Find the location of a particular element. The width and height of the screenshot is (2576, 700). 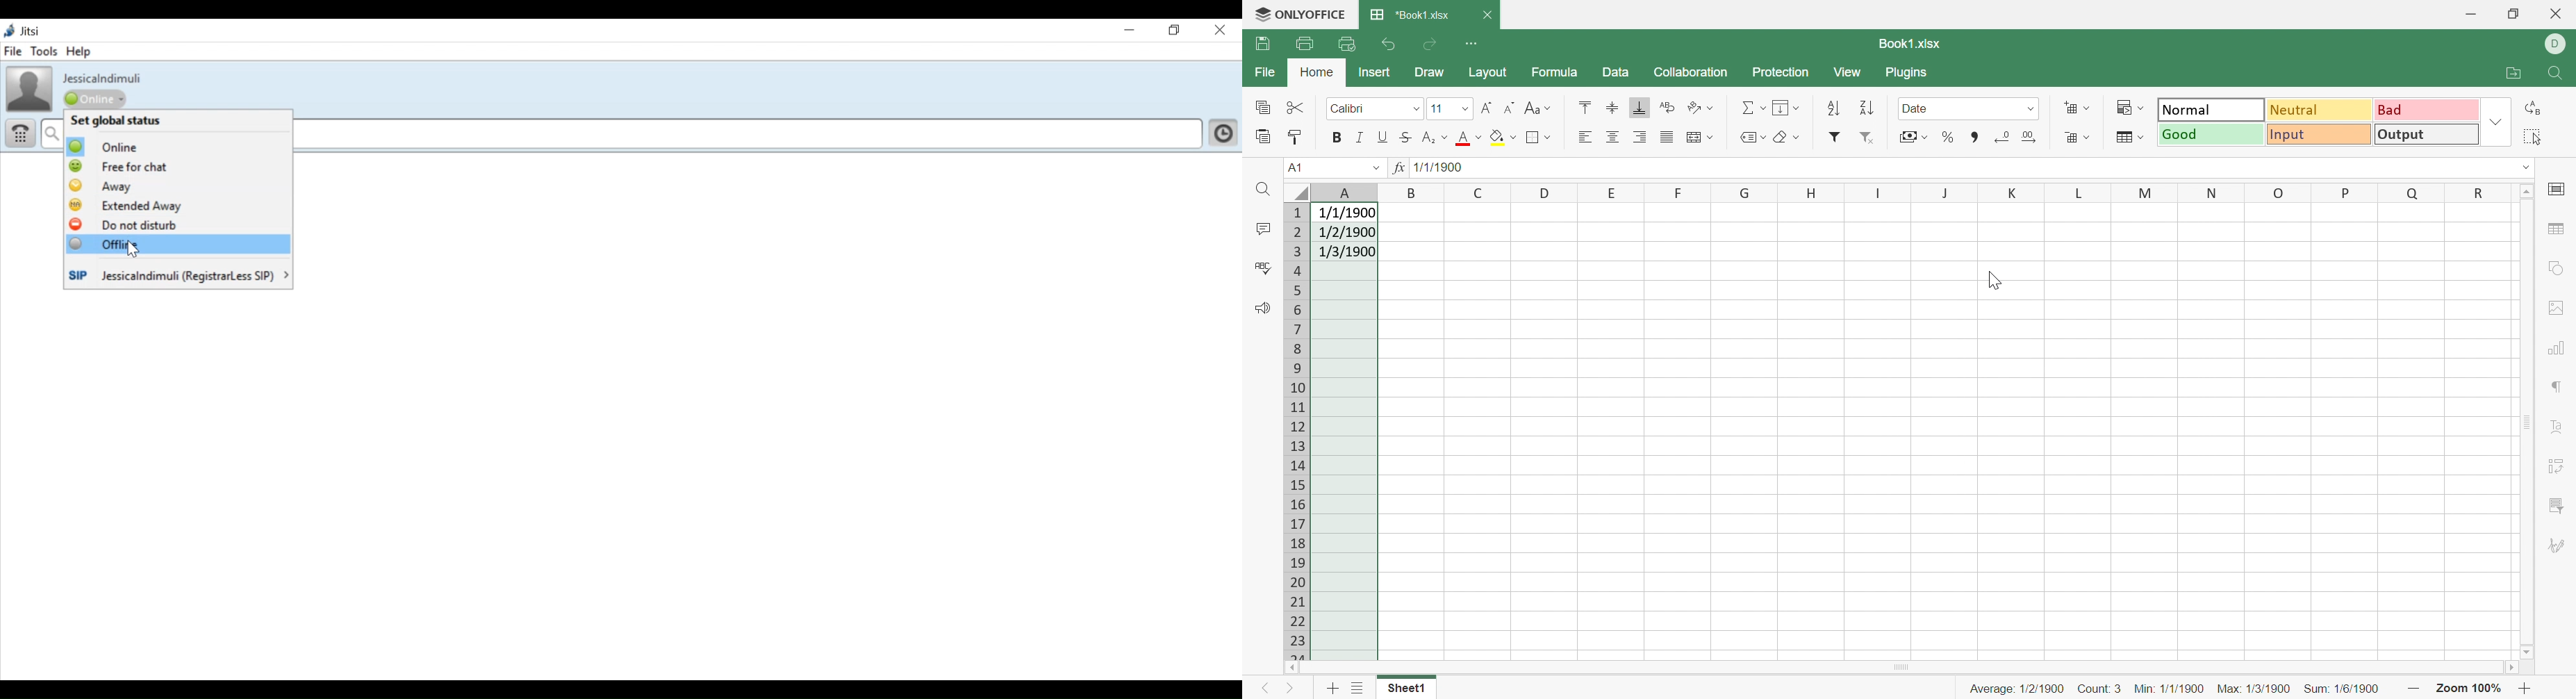

Scroll bar is located at coordinates (1897, 668).